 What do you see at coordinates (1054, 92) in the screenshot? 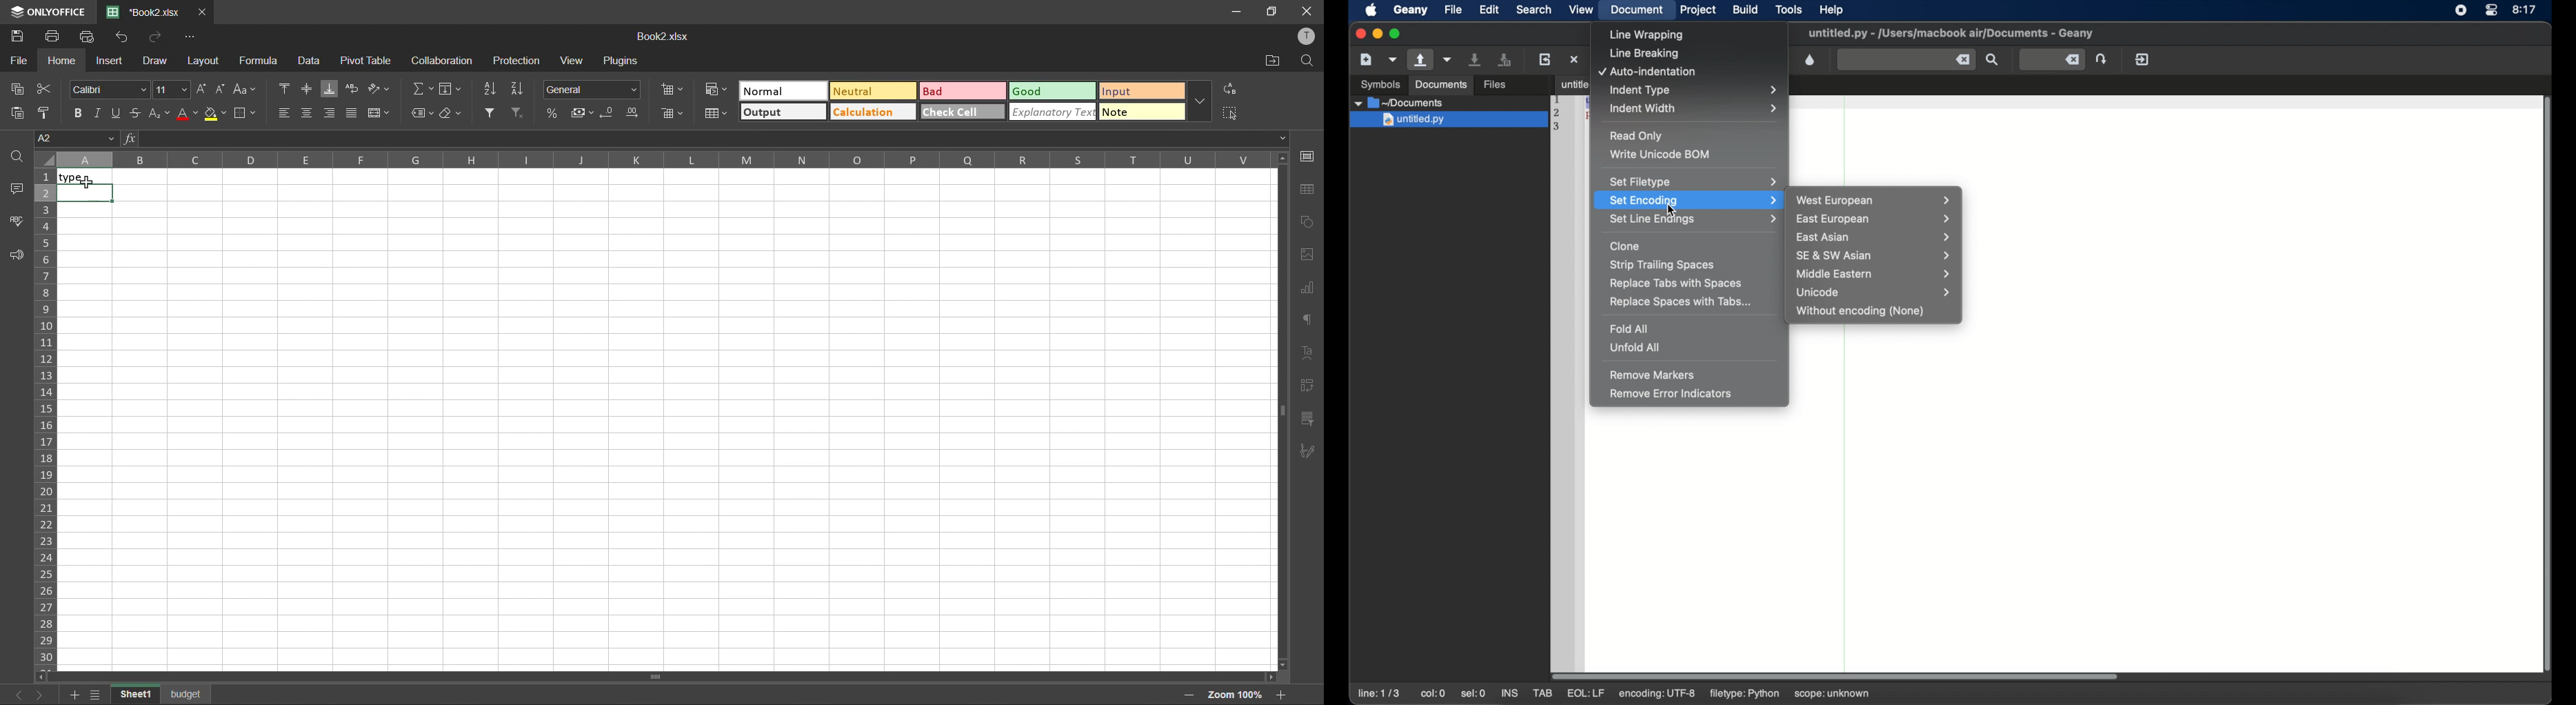
I see `good` at bounding box center [1054, 92].